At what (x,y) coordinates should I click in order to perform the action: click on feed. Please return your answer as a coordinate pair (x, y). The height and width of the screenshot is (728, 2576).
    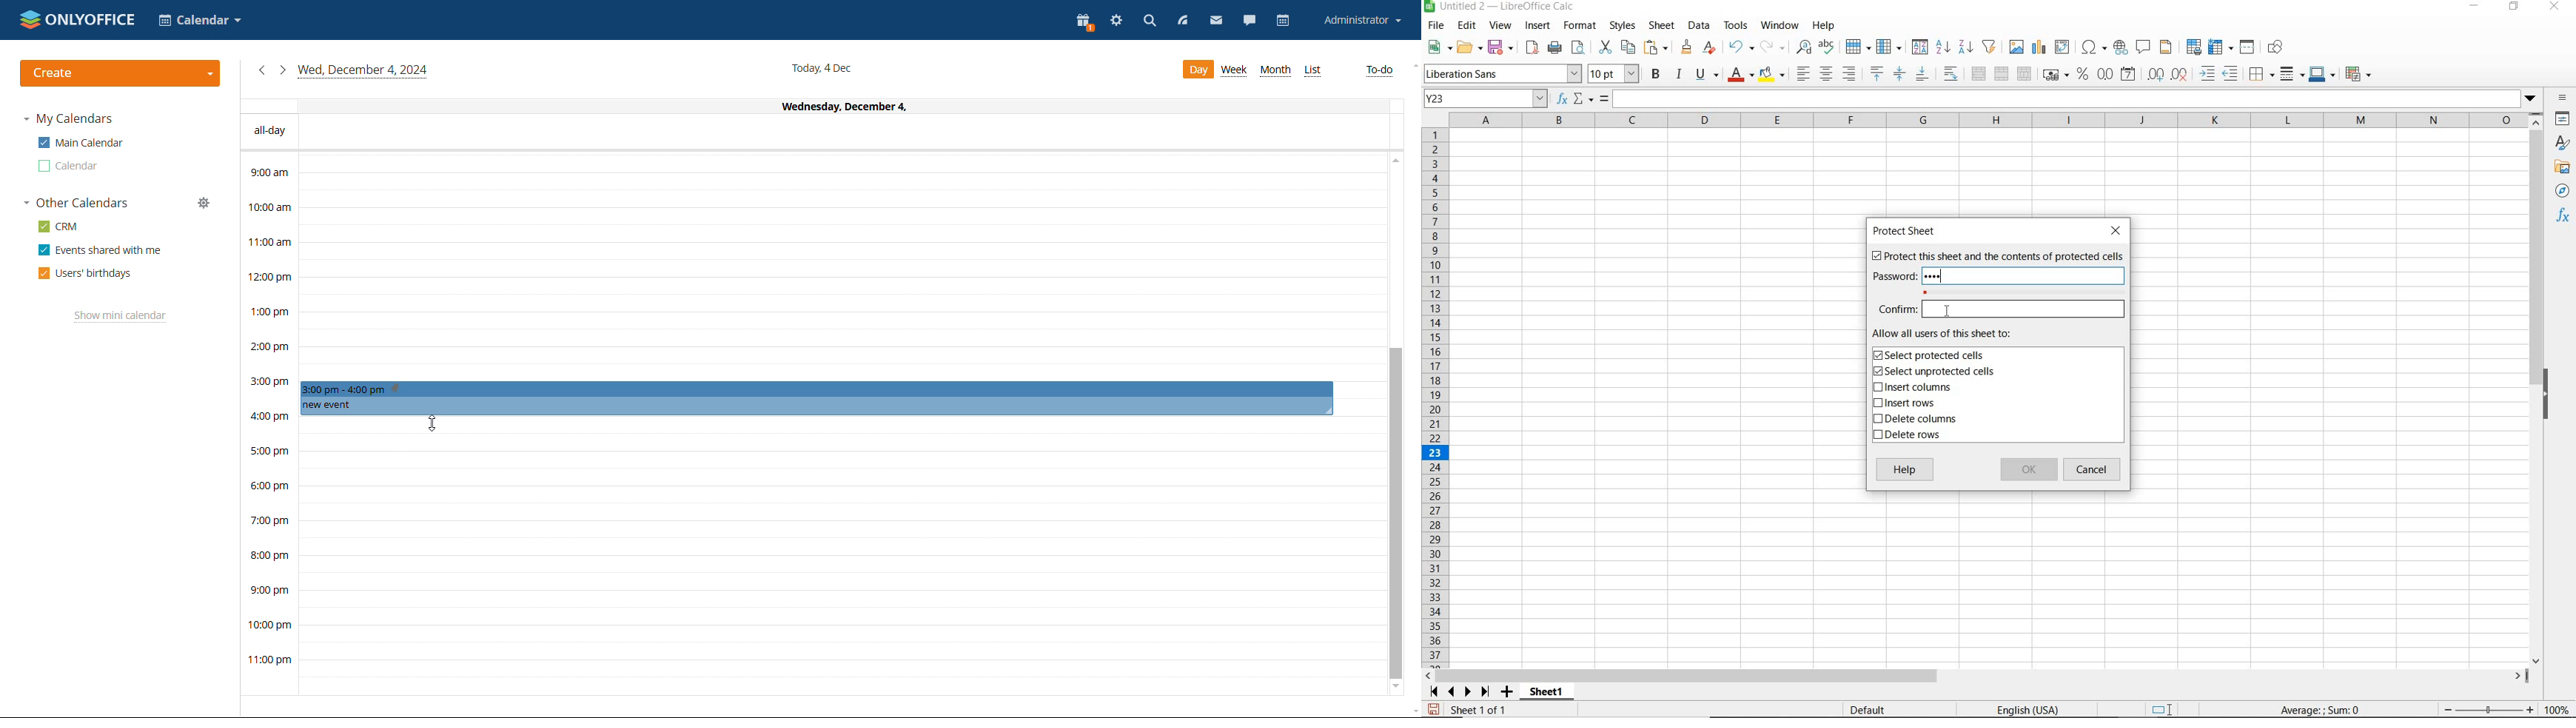
    Looking at the image, I should click on (1181, 21).